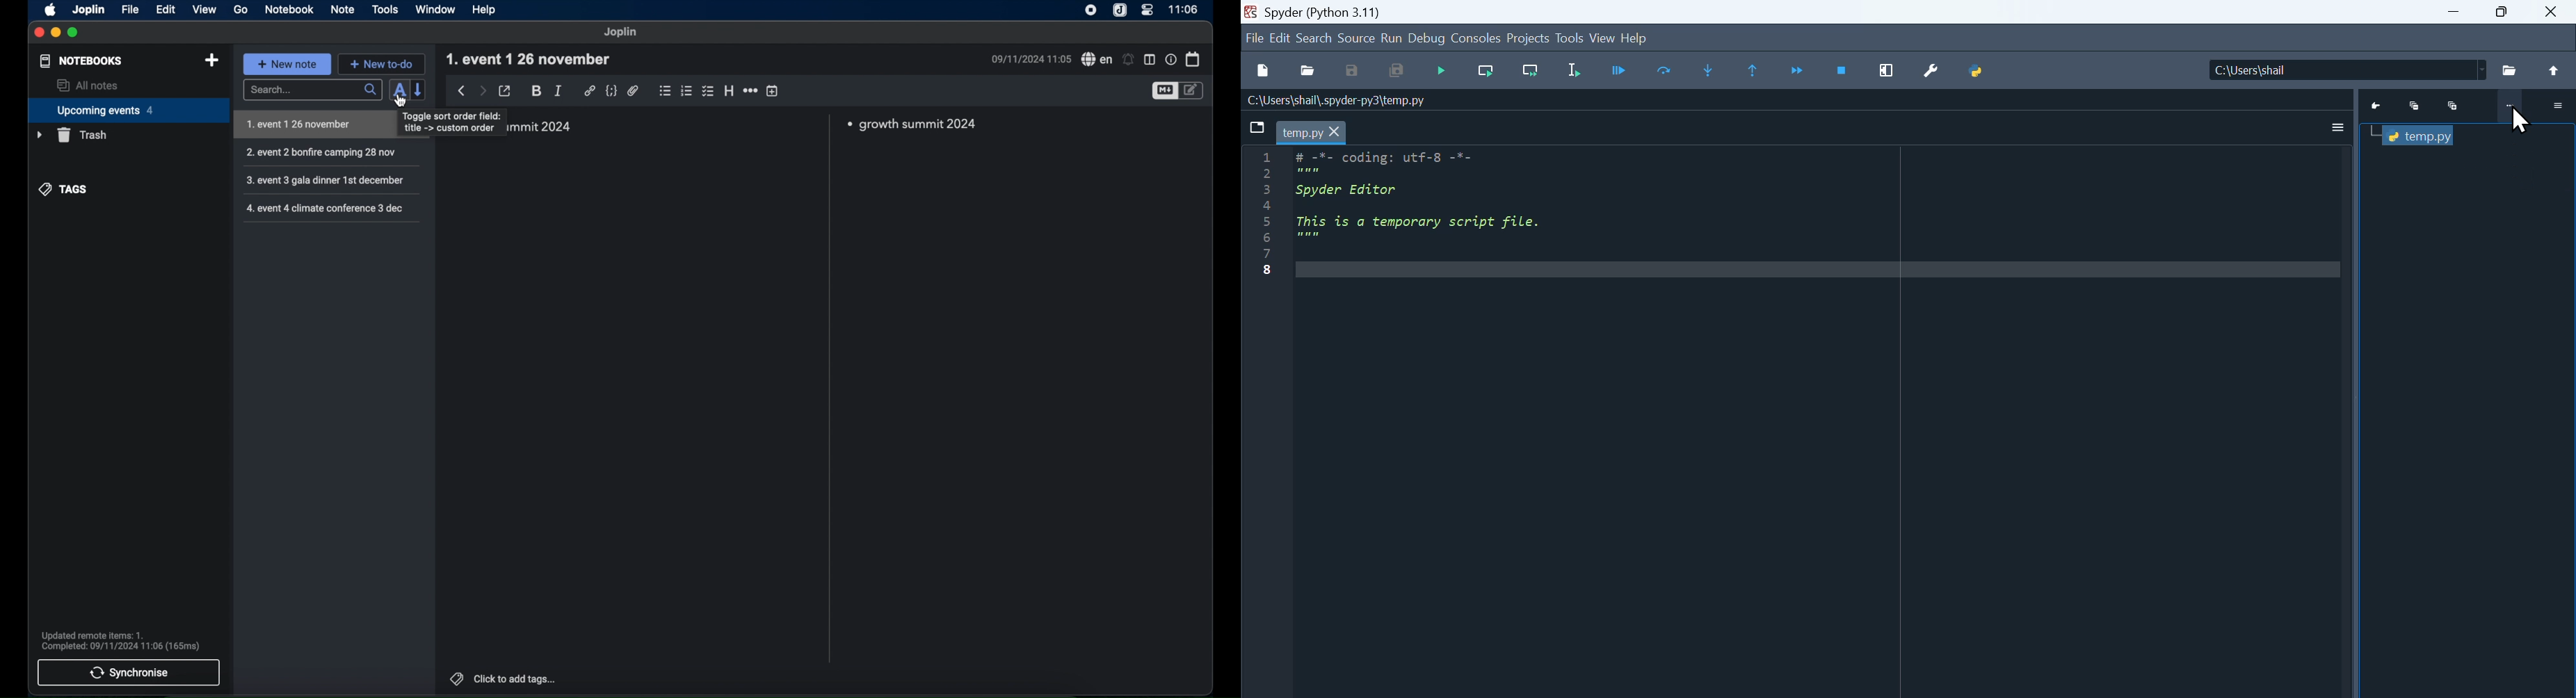  What do you see at coordinates (1262, 71) in the screenshot?
I see `New files` at bounding box center [1262, 71].